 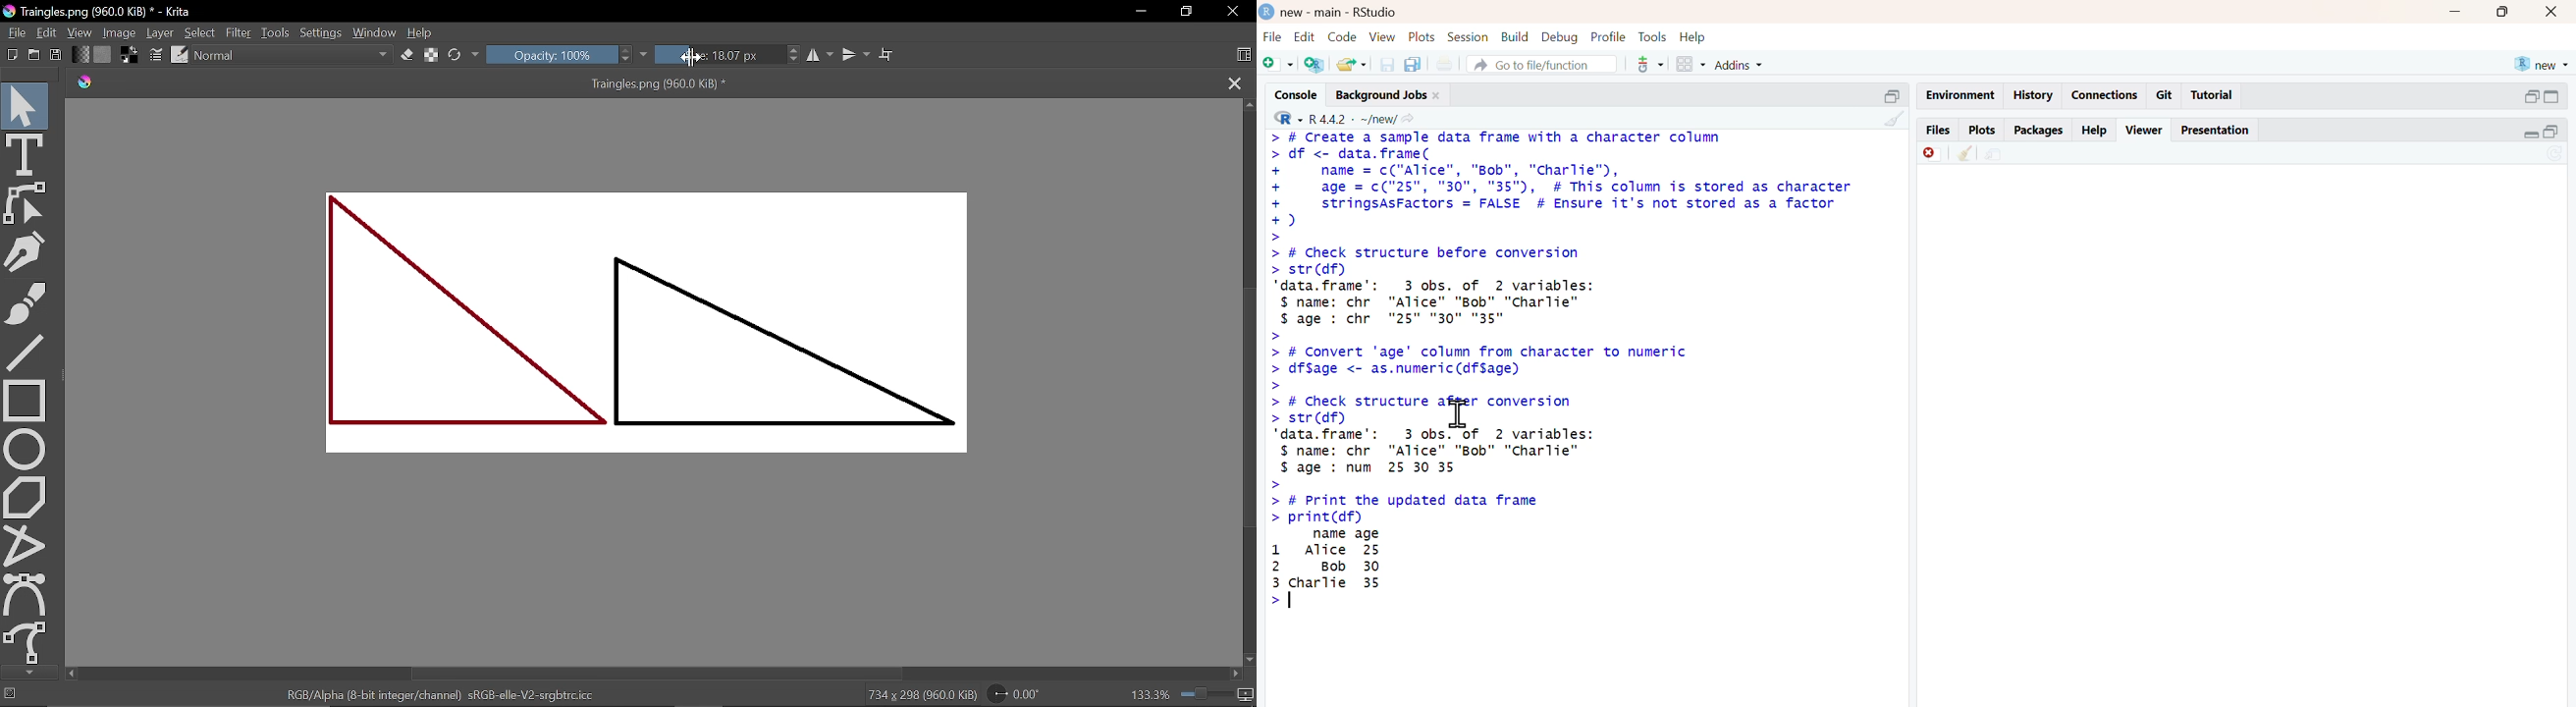 I want to click on packages, so click(x=2040, y=131).